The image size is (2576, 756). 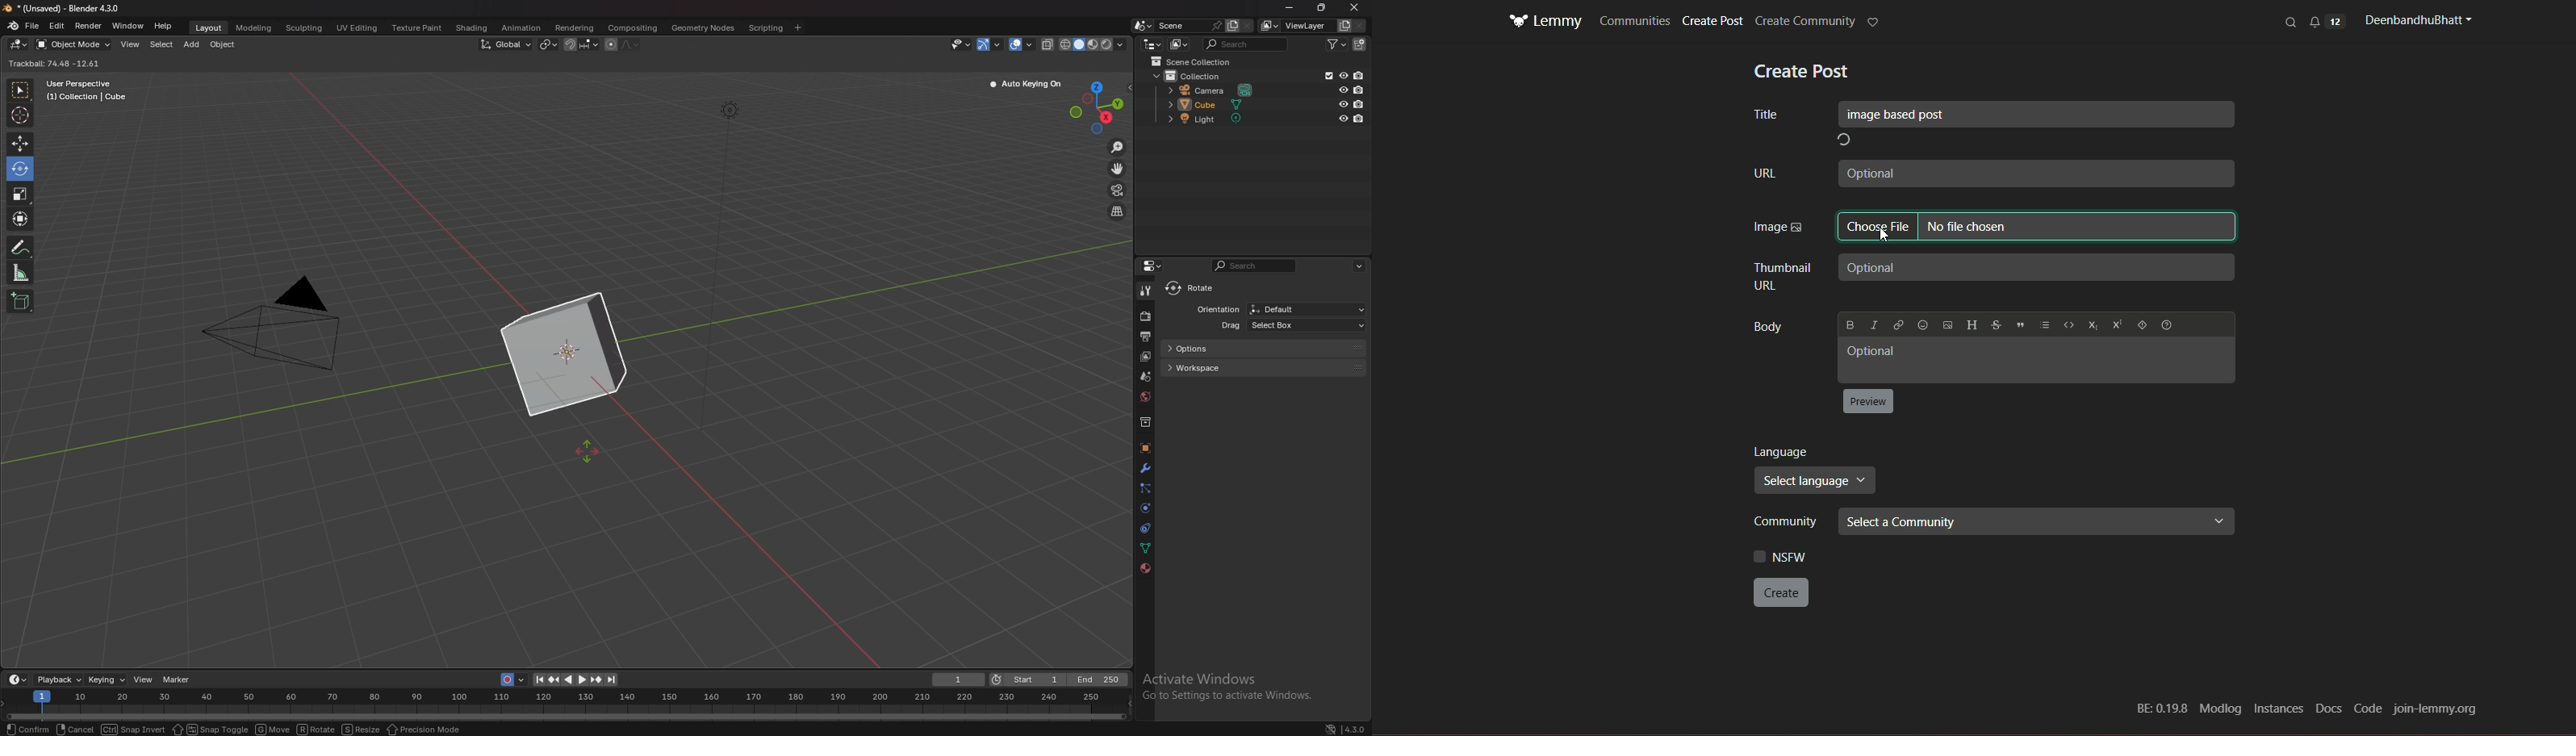 What do you see at coordinates (1213, 89) in the screenshot?
I see `camera` at bounding box center [1213, 89].